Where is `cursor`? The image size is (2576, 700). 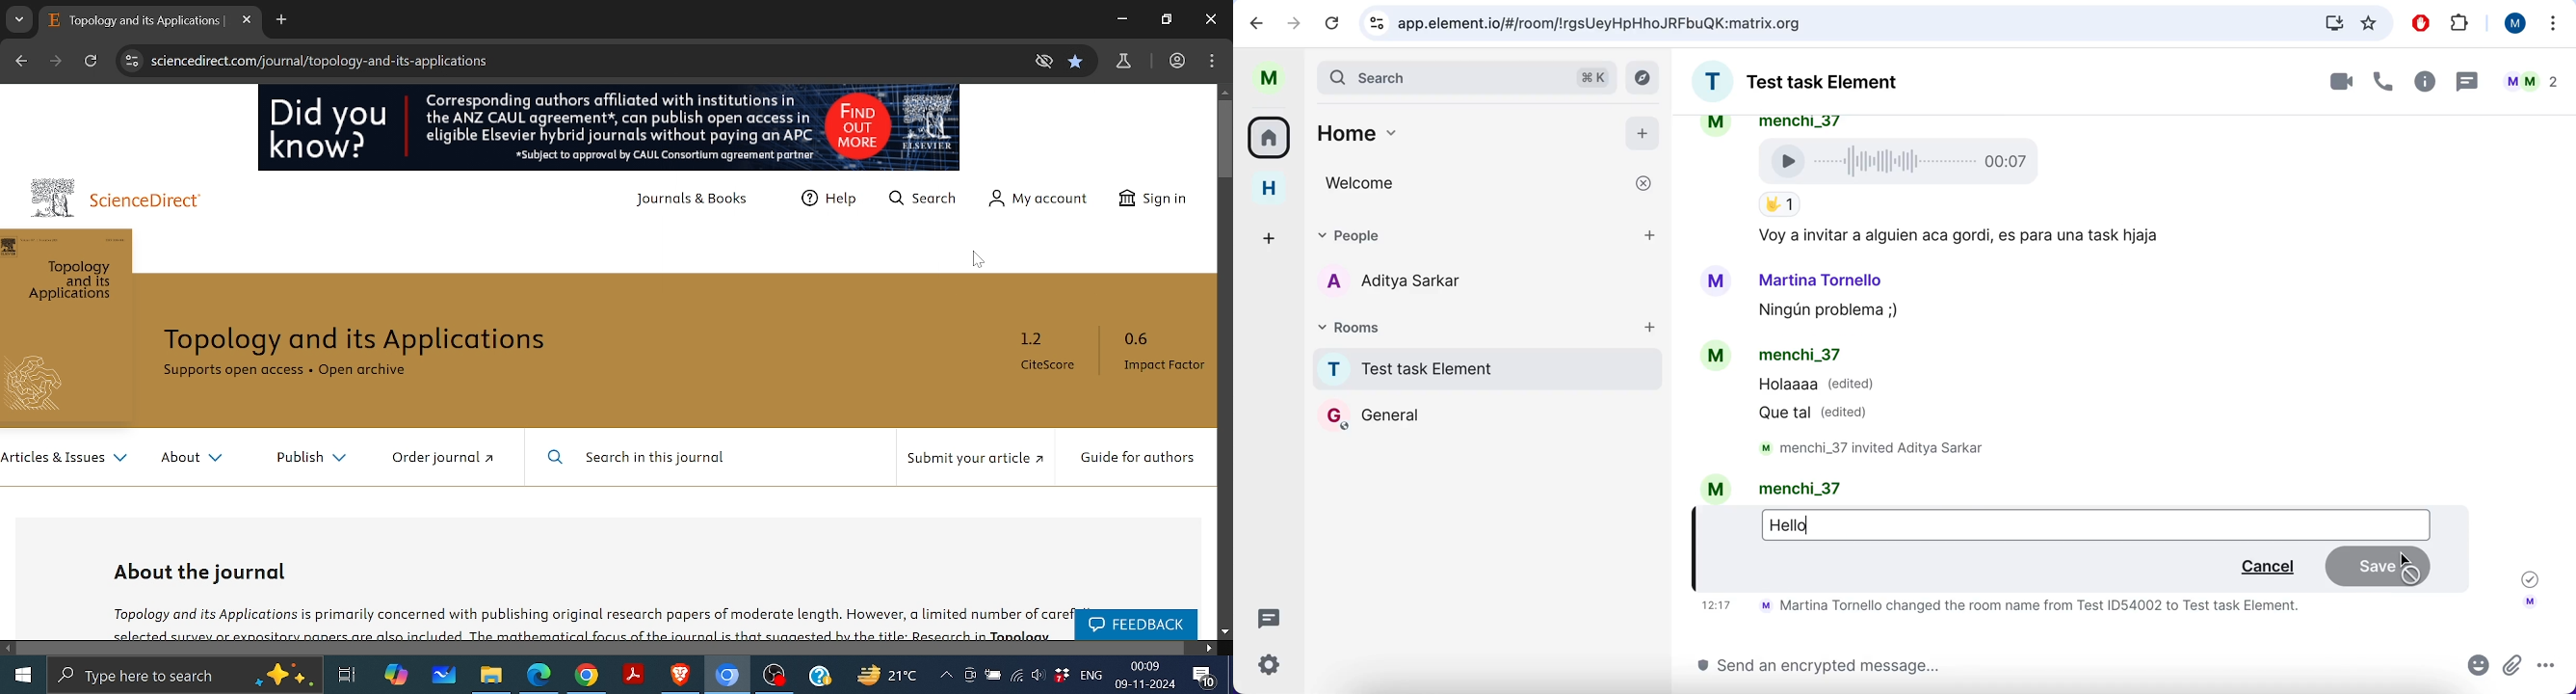 cursor is located at coordinates (982, 258).